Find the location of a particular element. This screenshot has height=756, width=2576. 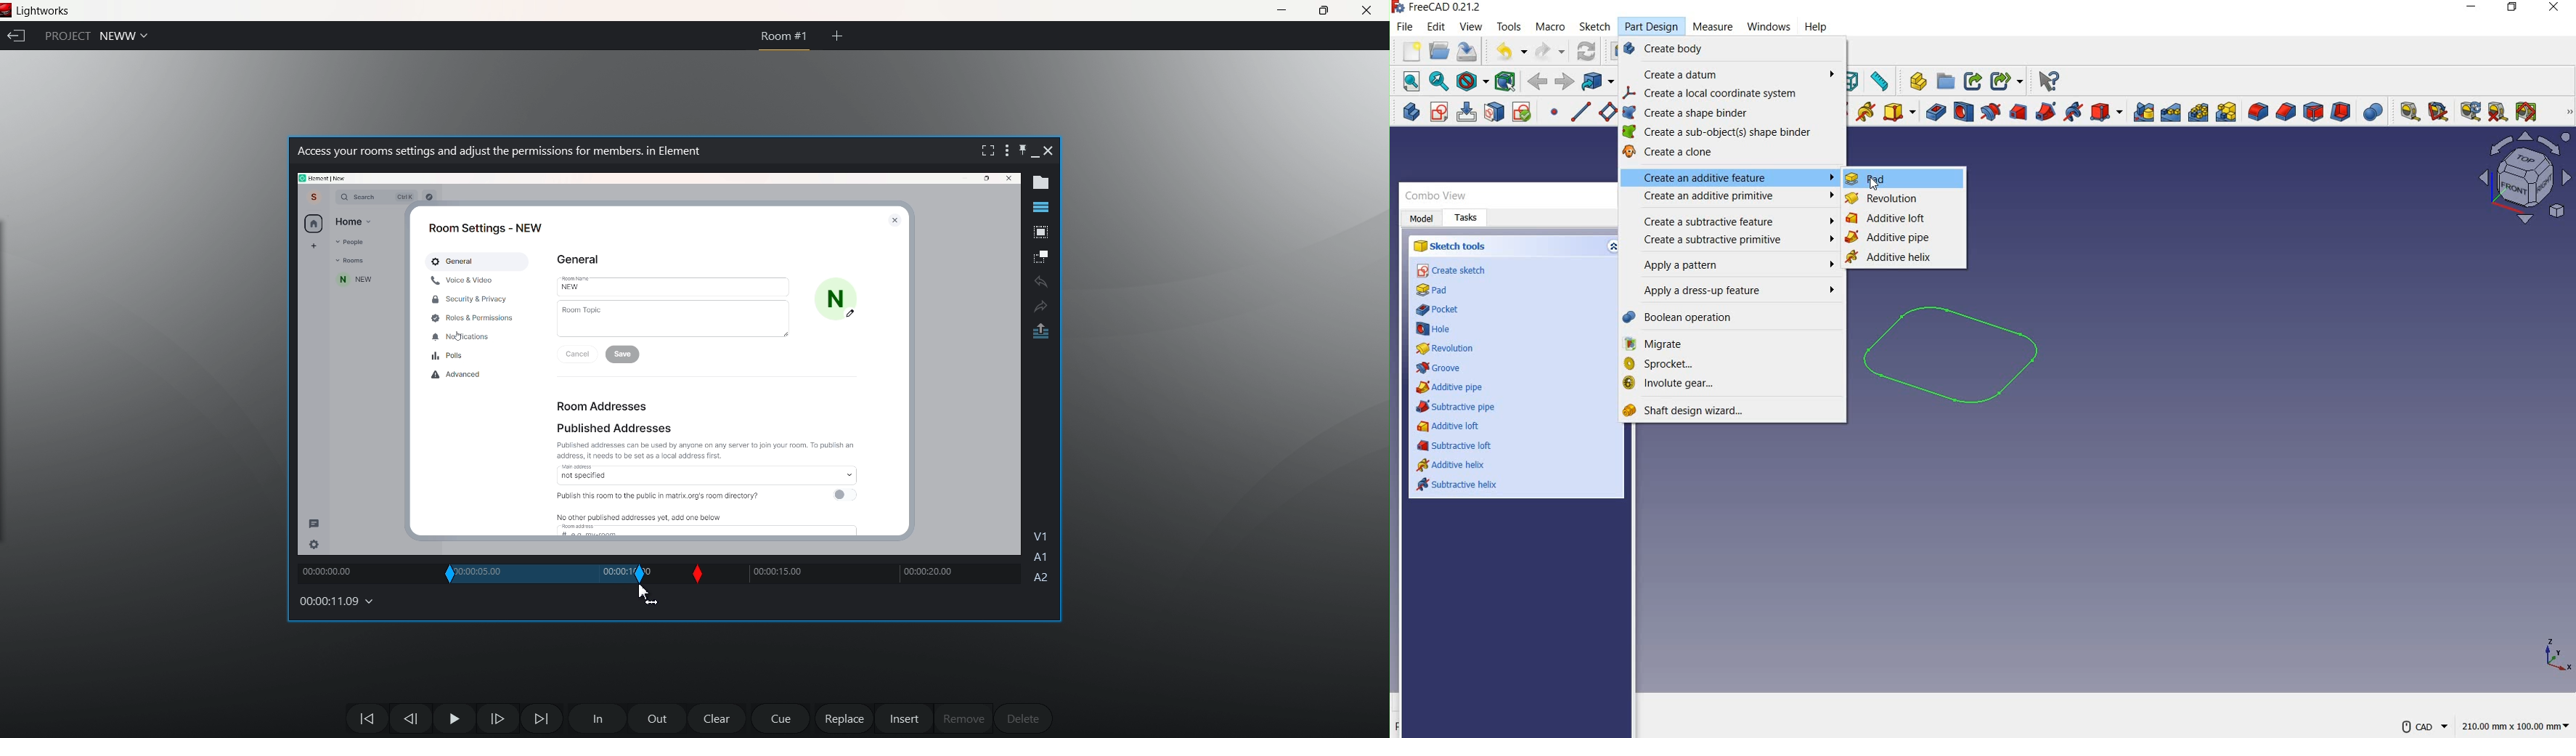

fillet is located at coordinates (2259, 112).